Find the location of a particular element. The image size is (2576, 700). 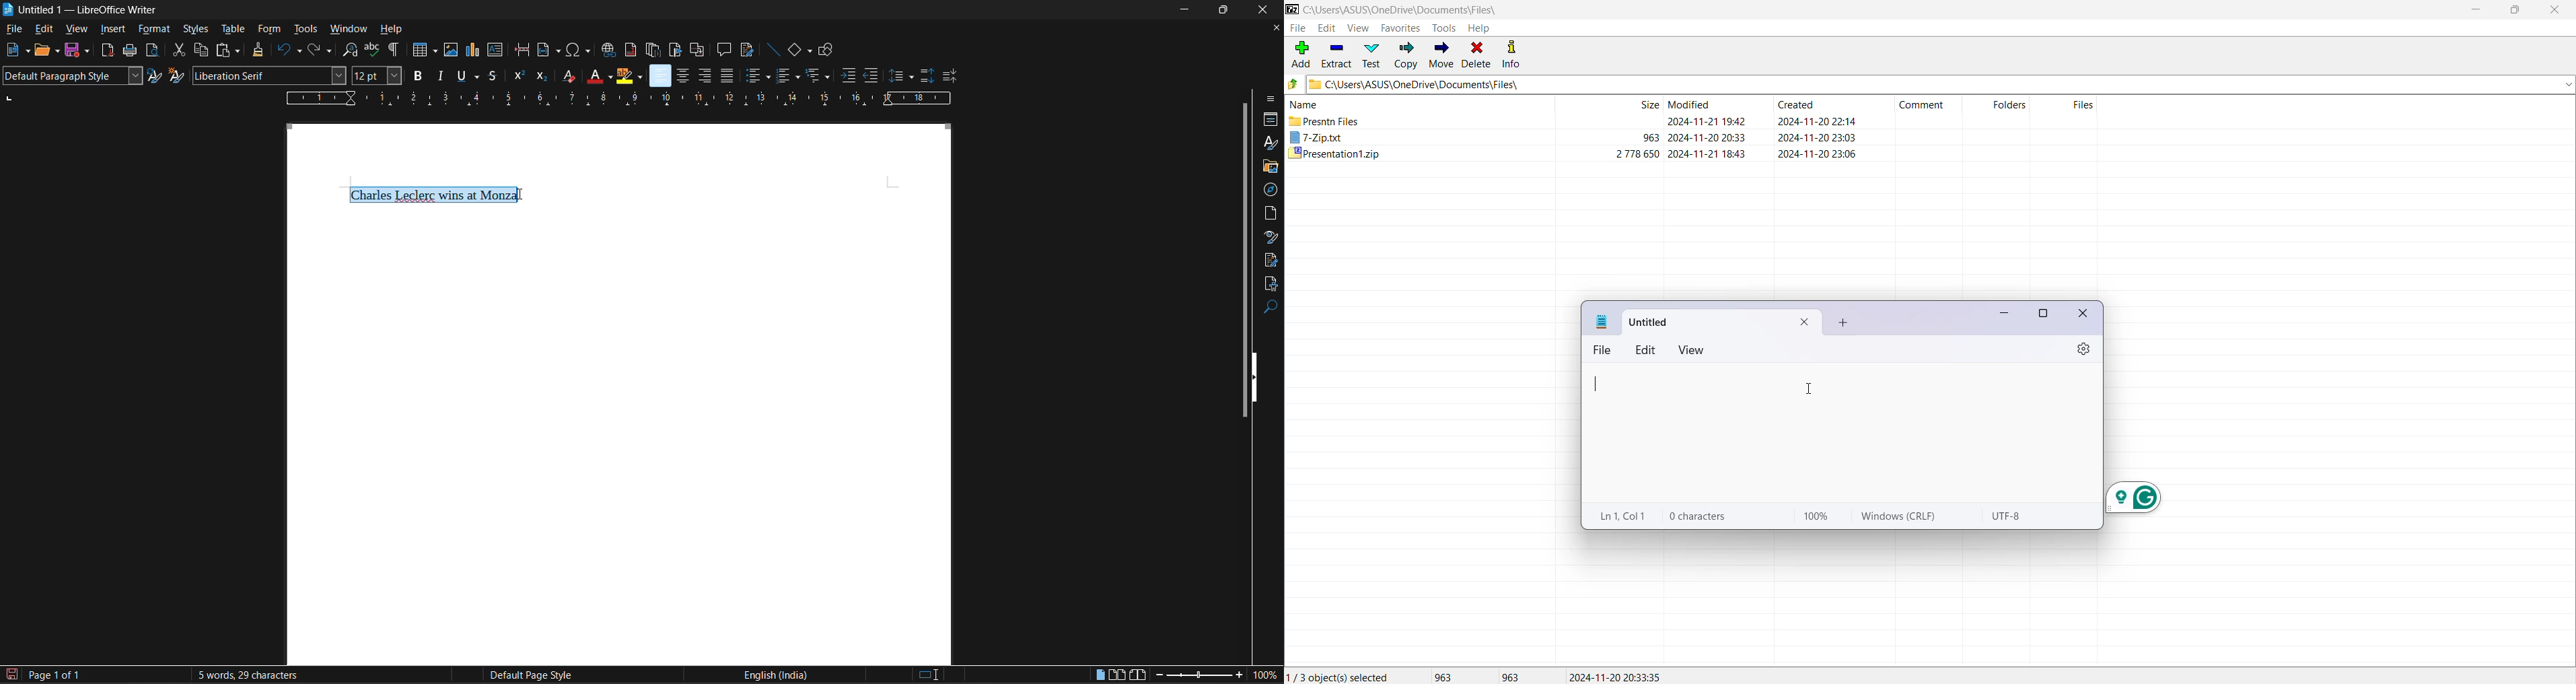

clone formatting is located at coordinates (257, 50).